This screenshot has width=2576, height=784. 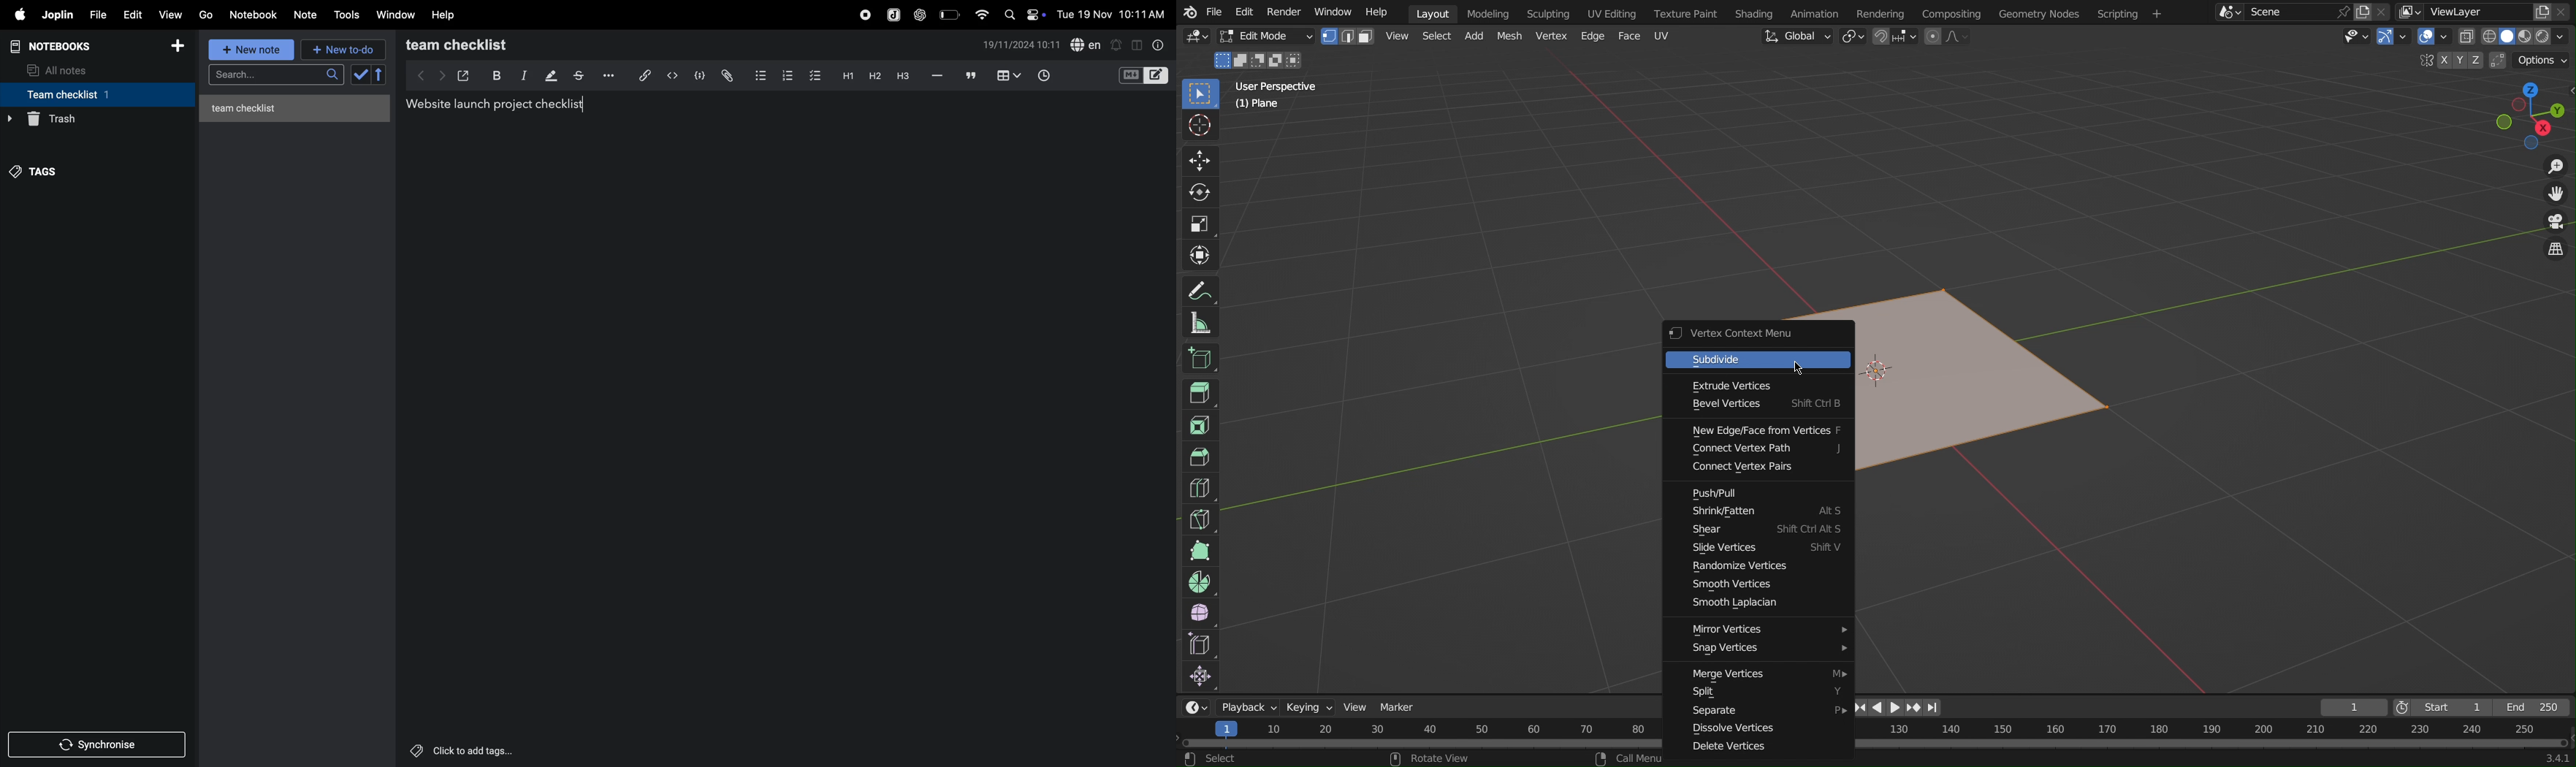 What do you see at coordinates (726, 75) in the screenshot?
I see `attach file` at bounding box center [726, 75].